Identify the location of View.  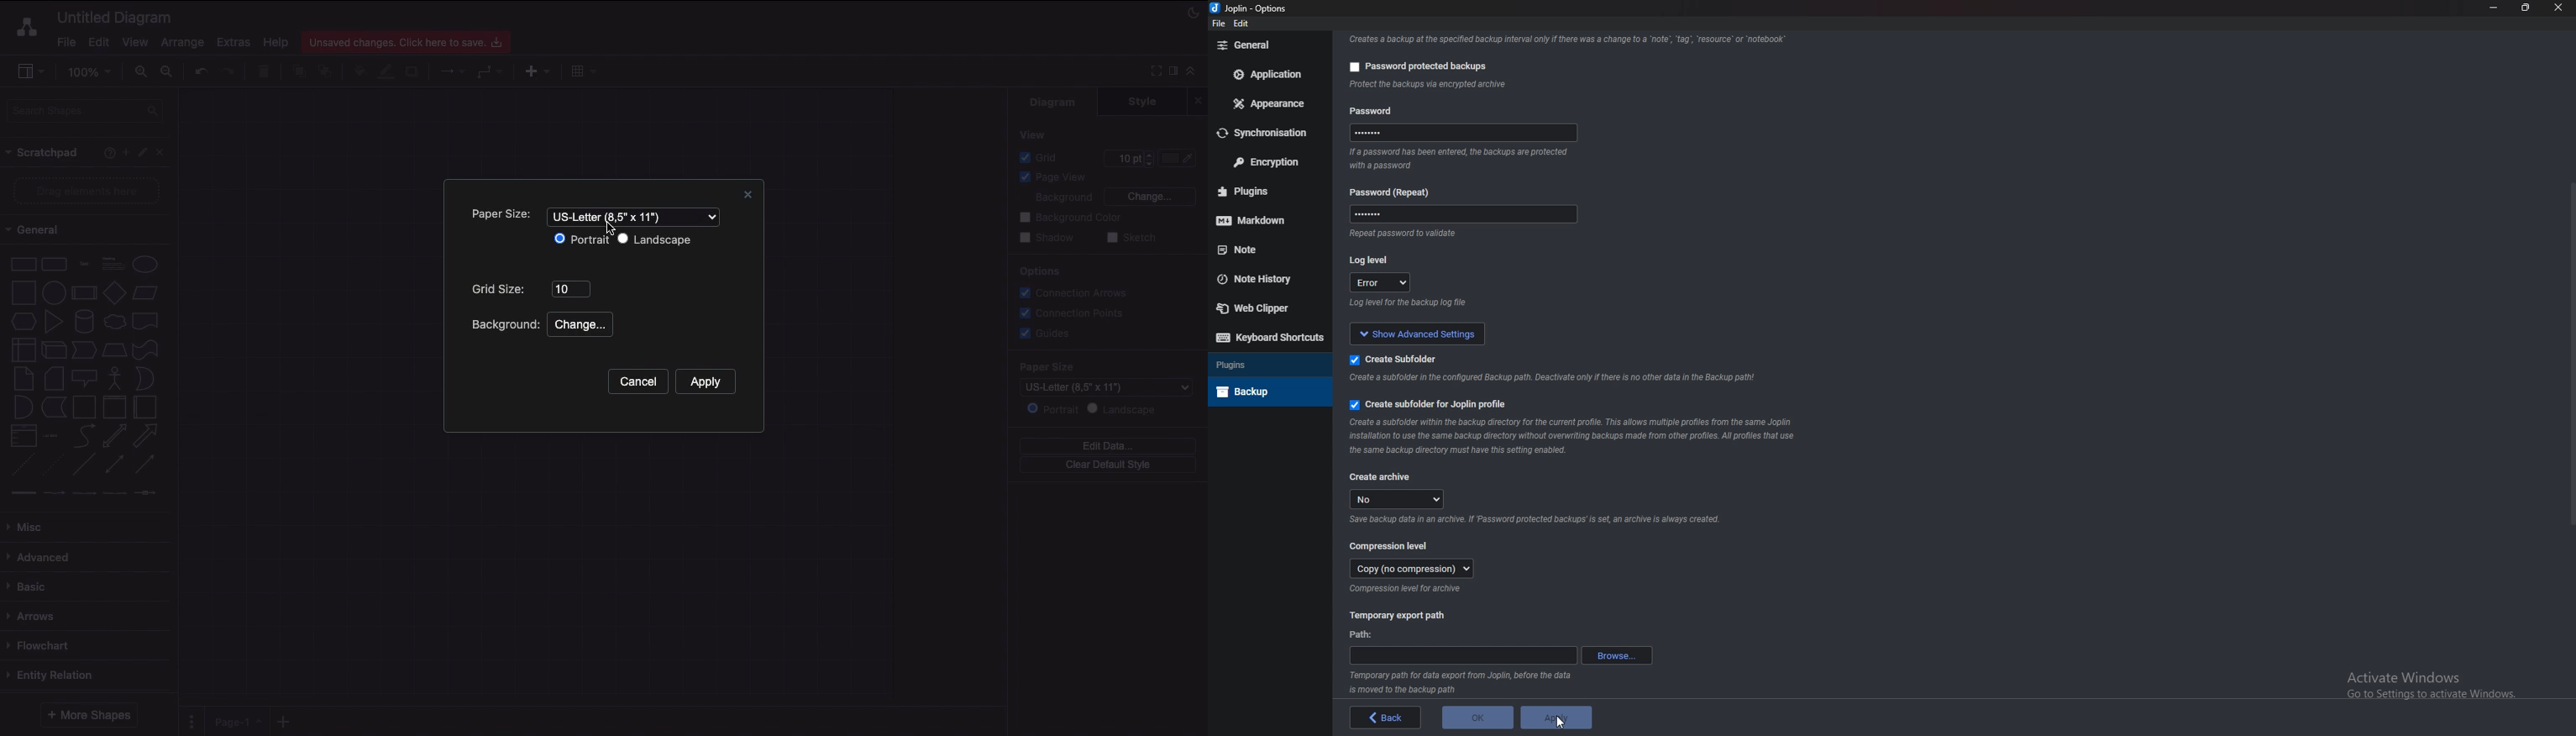
(1034, 134).